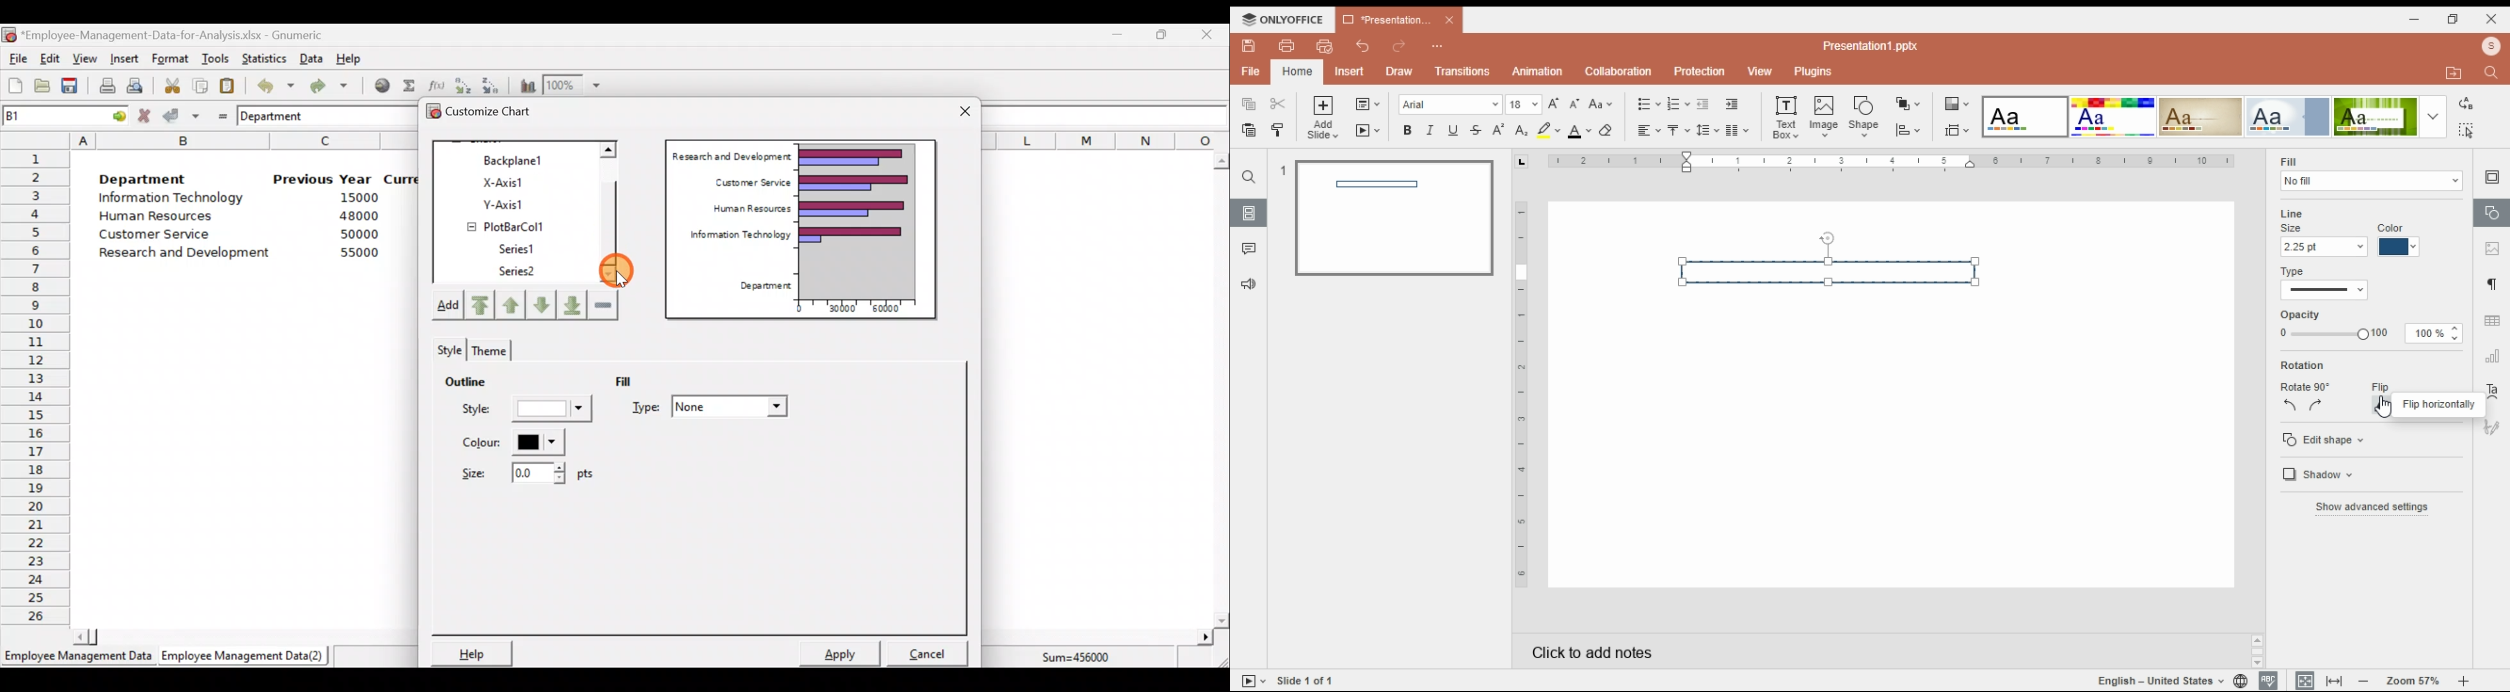 The width and height of the screenshot is (2520, 700). I want to click on minimize, so click(2418, 20).